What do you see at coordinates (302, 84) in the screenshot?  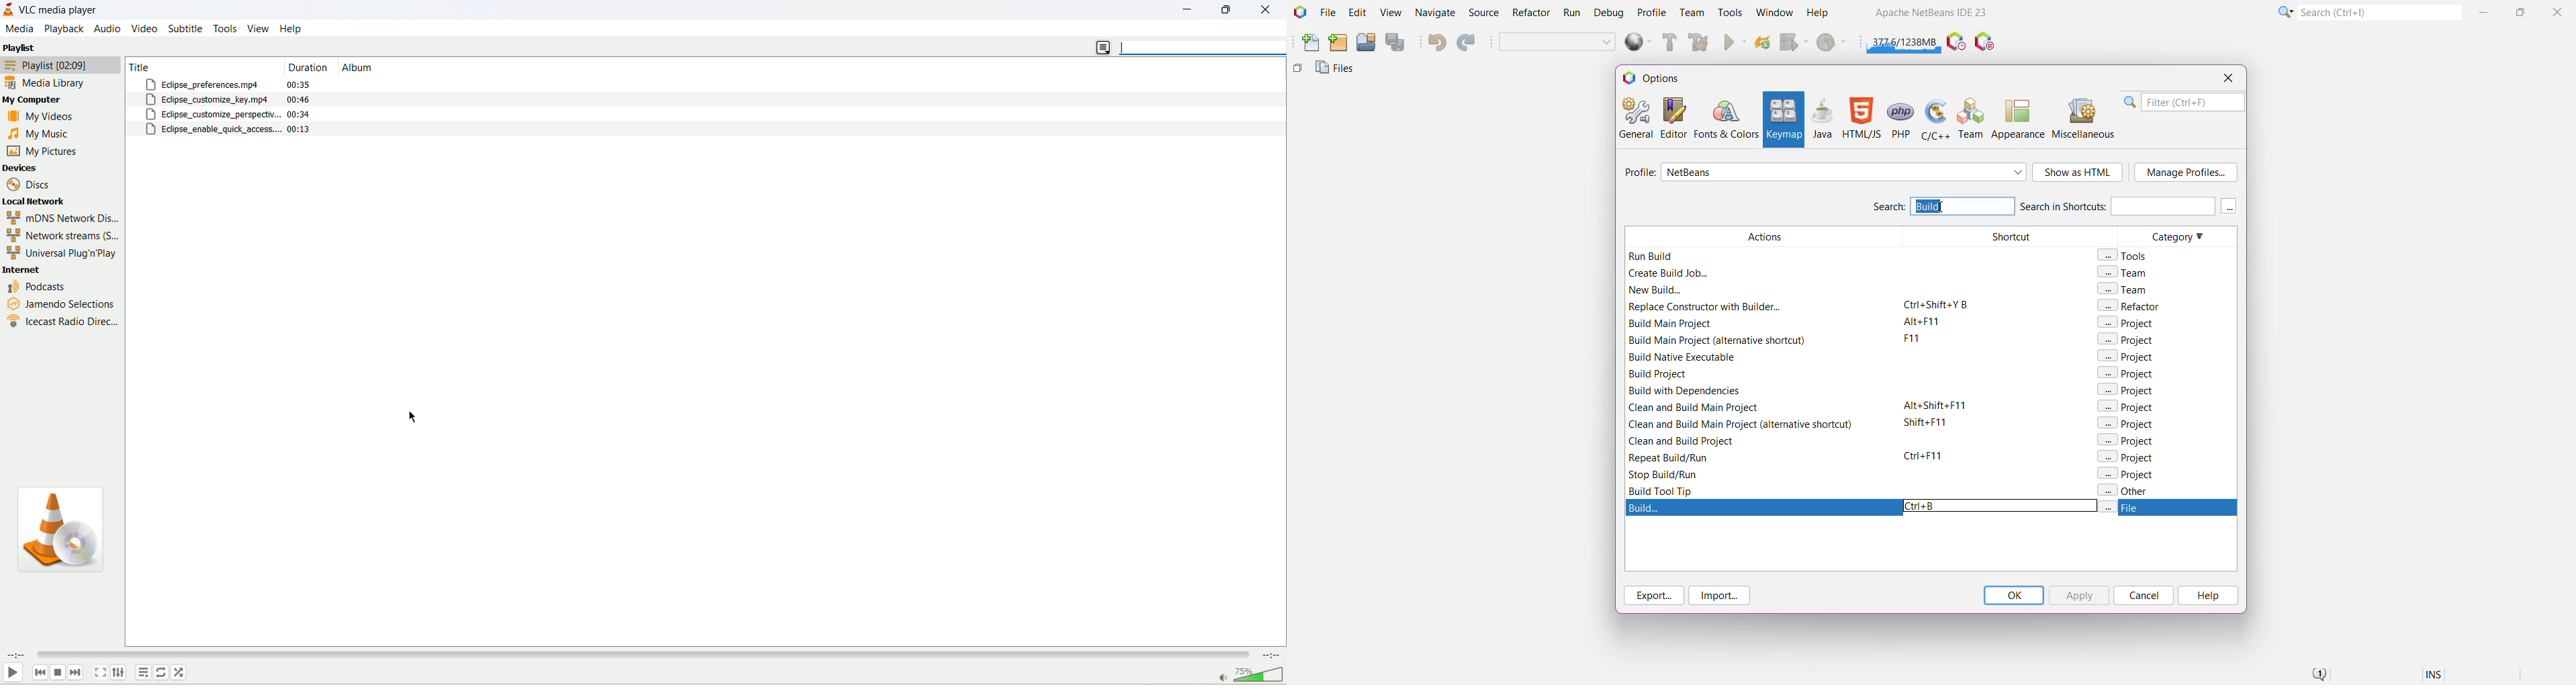 I see `00:35` at bounding box center [302, 84].